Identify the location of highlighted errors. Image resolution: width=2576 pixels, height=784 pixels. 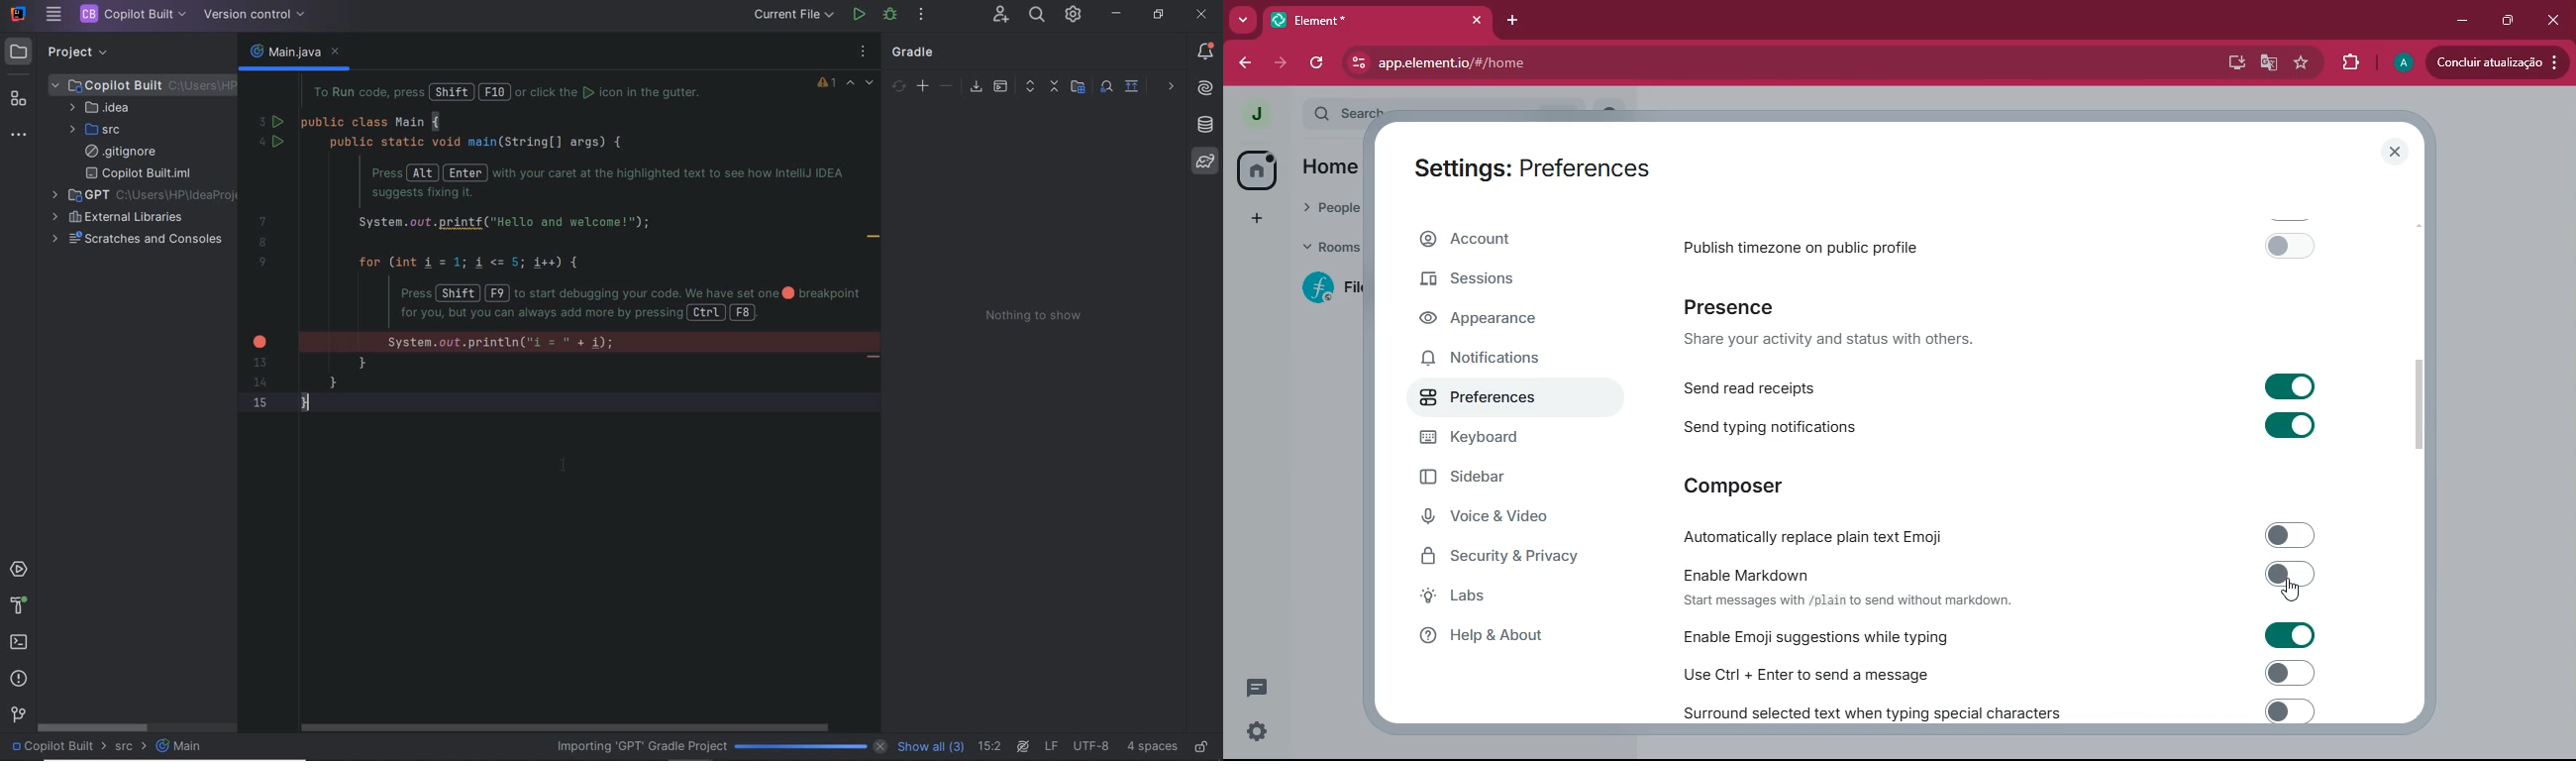
(861, 82).